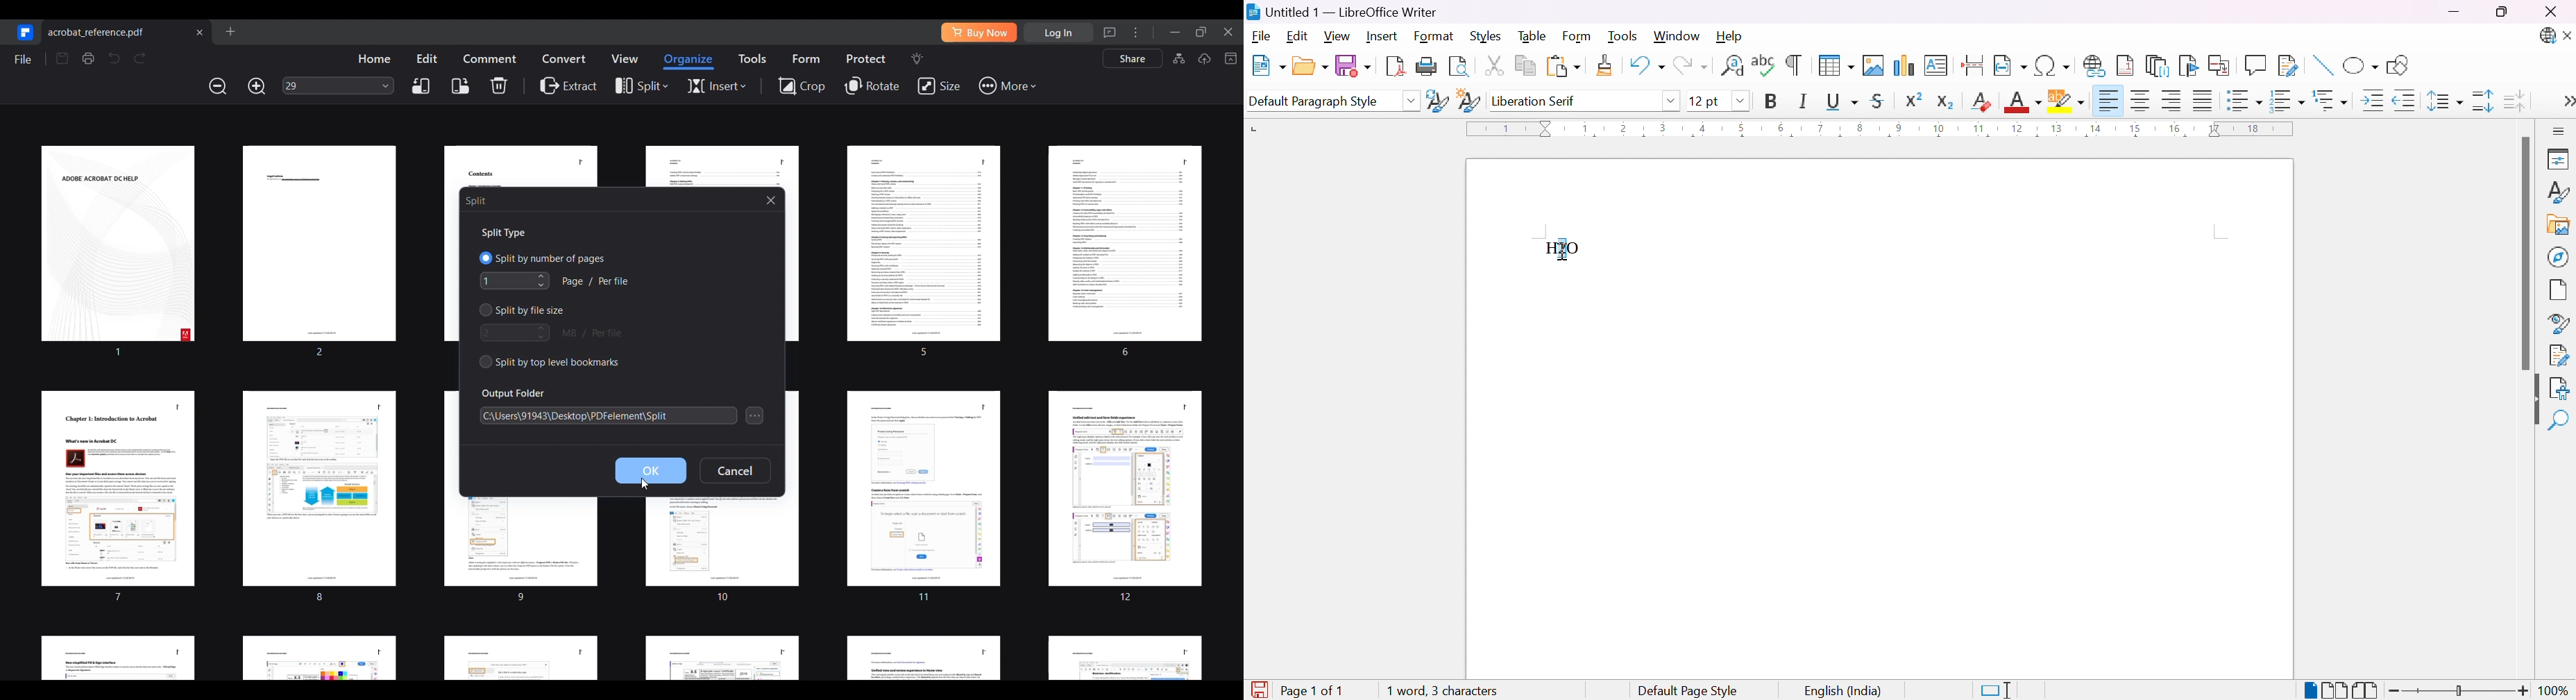 The height and width of the screenshot is (700, 2576). What do you see at coordinates (1913, 99) in the screenshot?
I see `Superscript` at bounding box center [1913, 99].